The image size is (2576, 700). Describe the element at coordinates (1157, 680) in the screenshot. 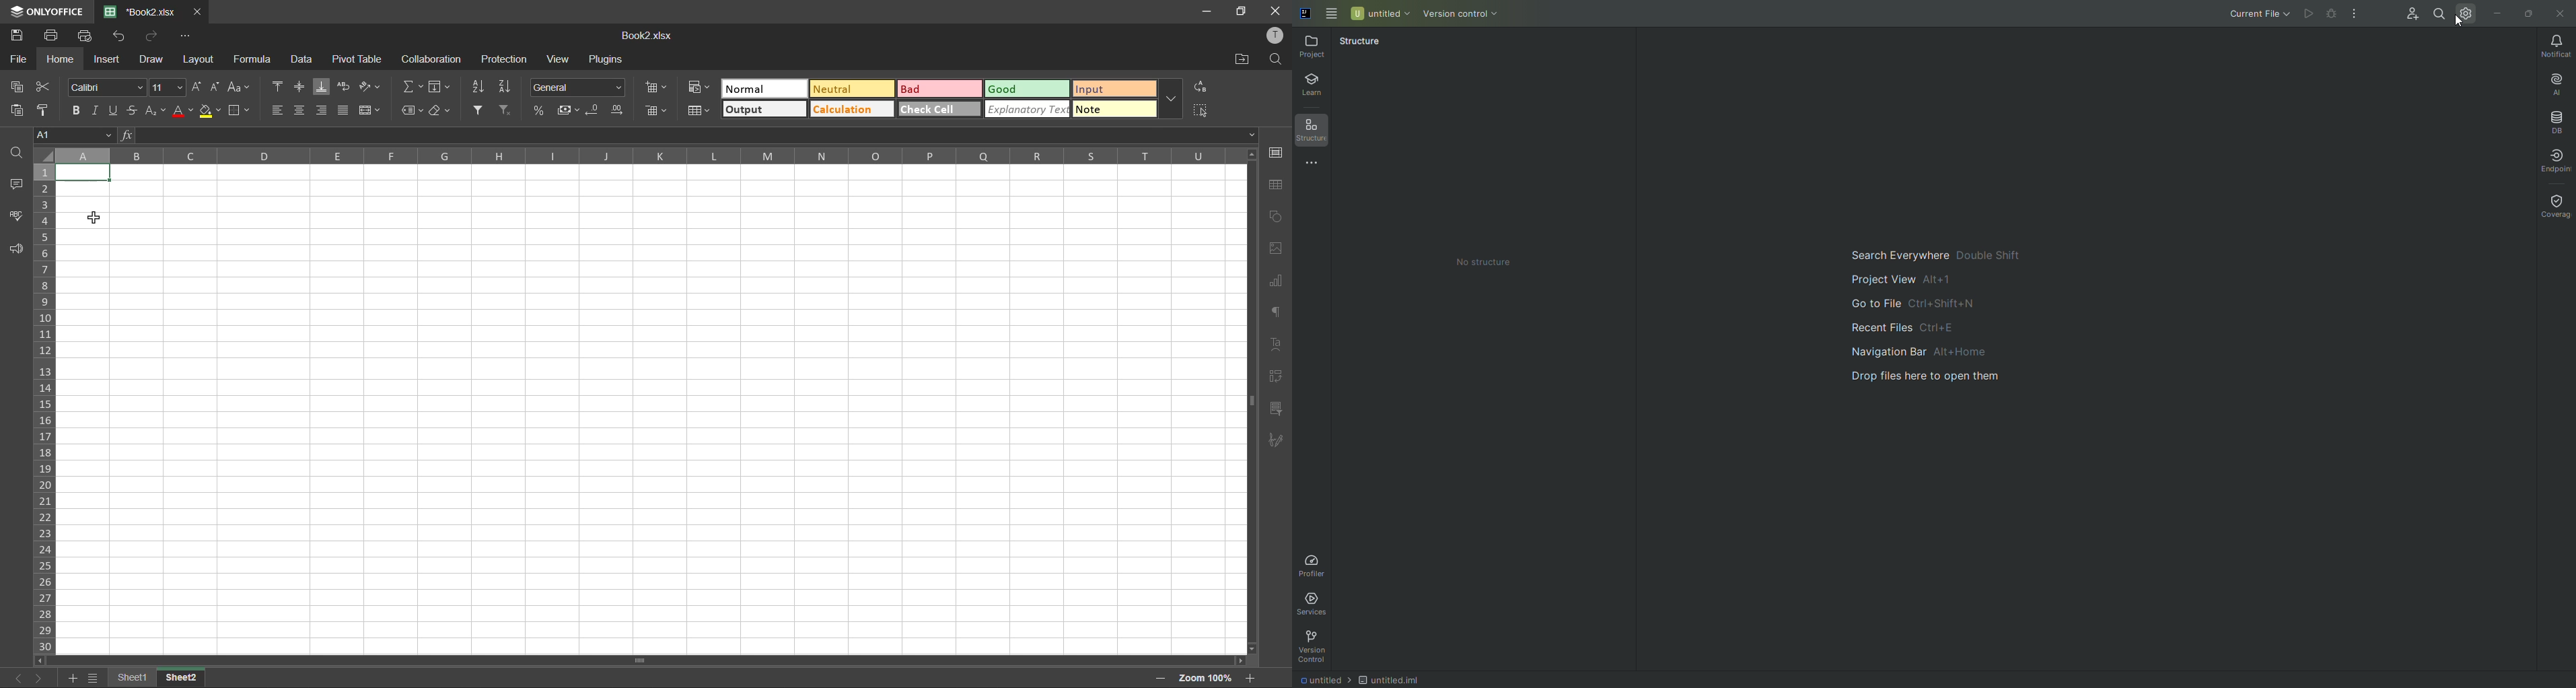

I see `zoom out` at that location.